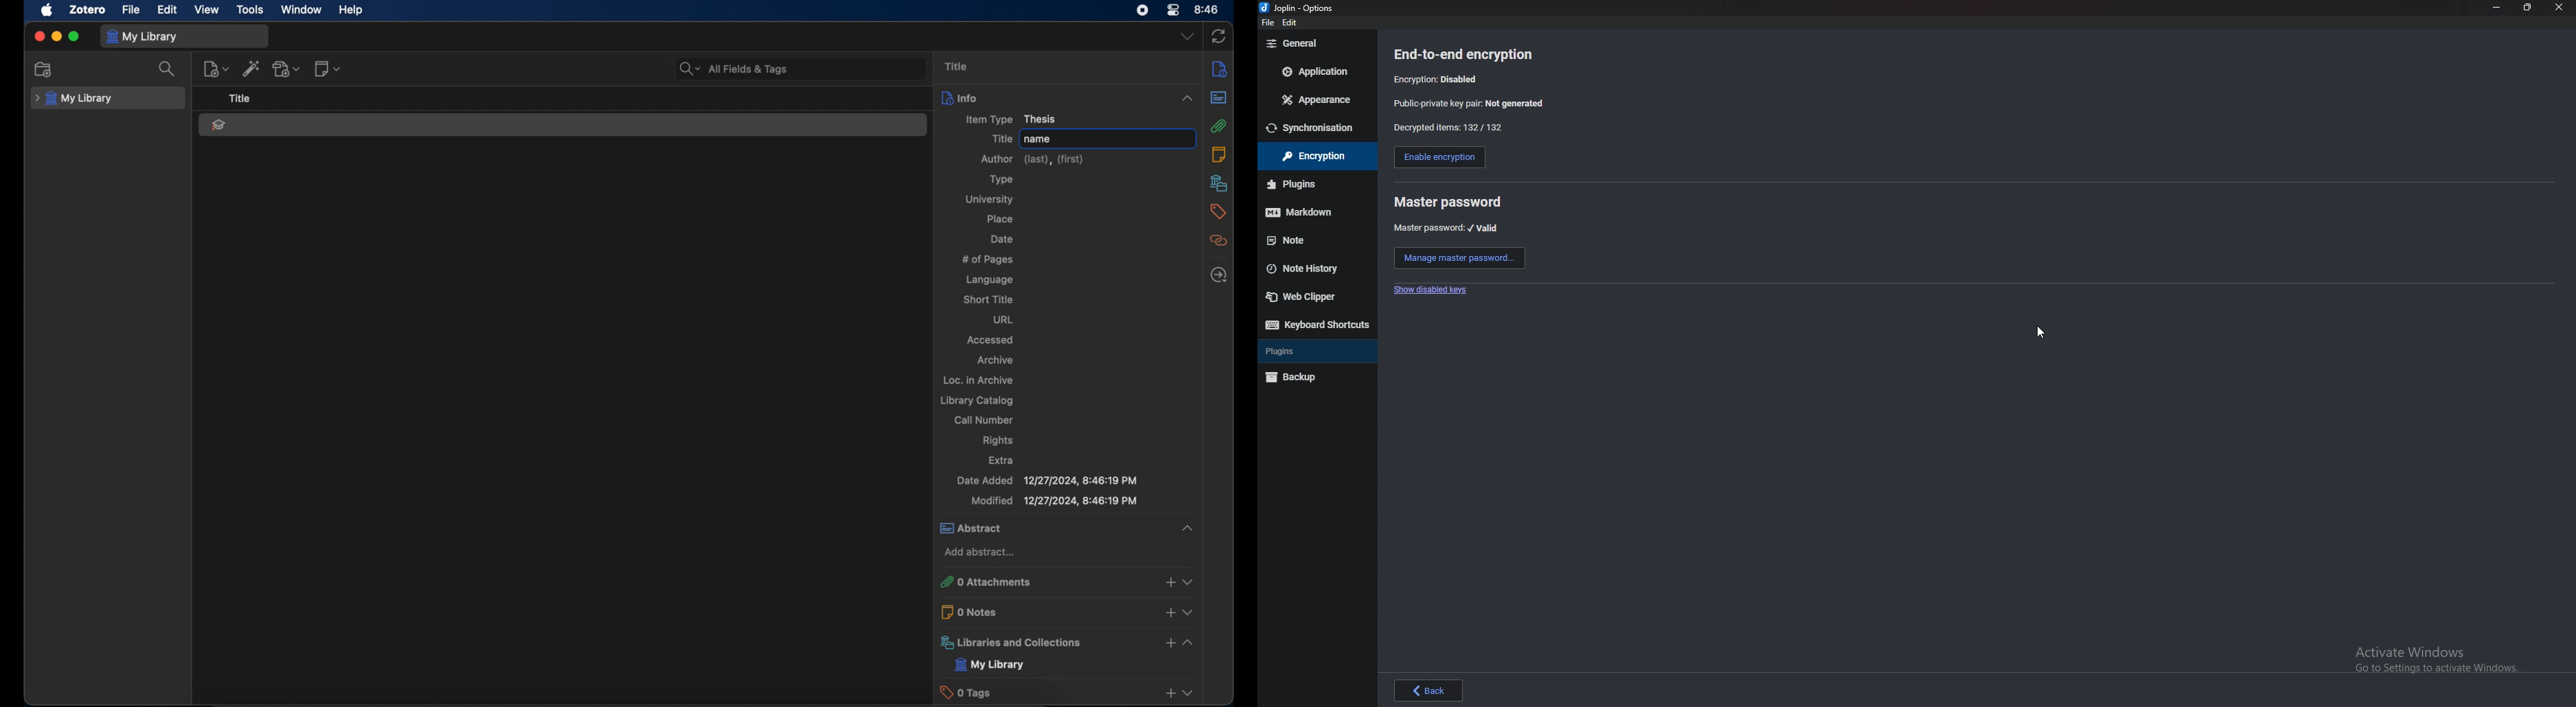  Describe the element at coordinates (802, 69) in the screenshot. I see `all fields and tags` at that location.